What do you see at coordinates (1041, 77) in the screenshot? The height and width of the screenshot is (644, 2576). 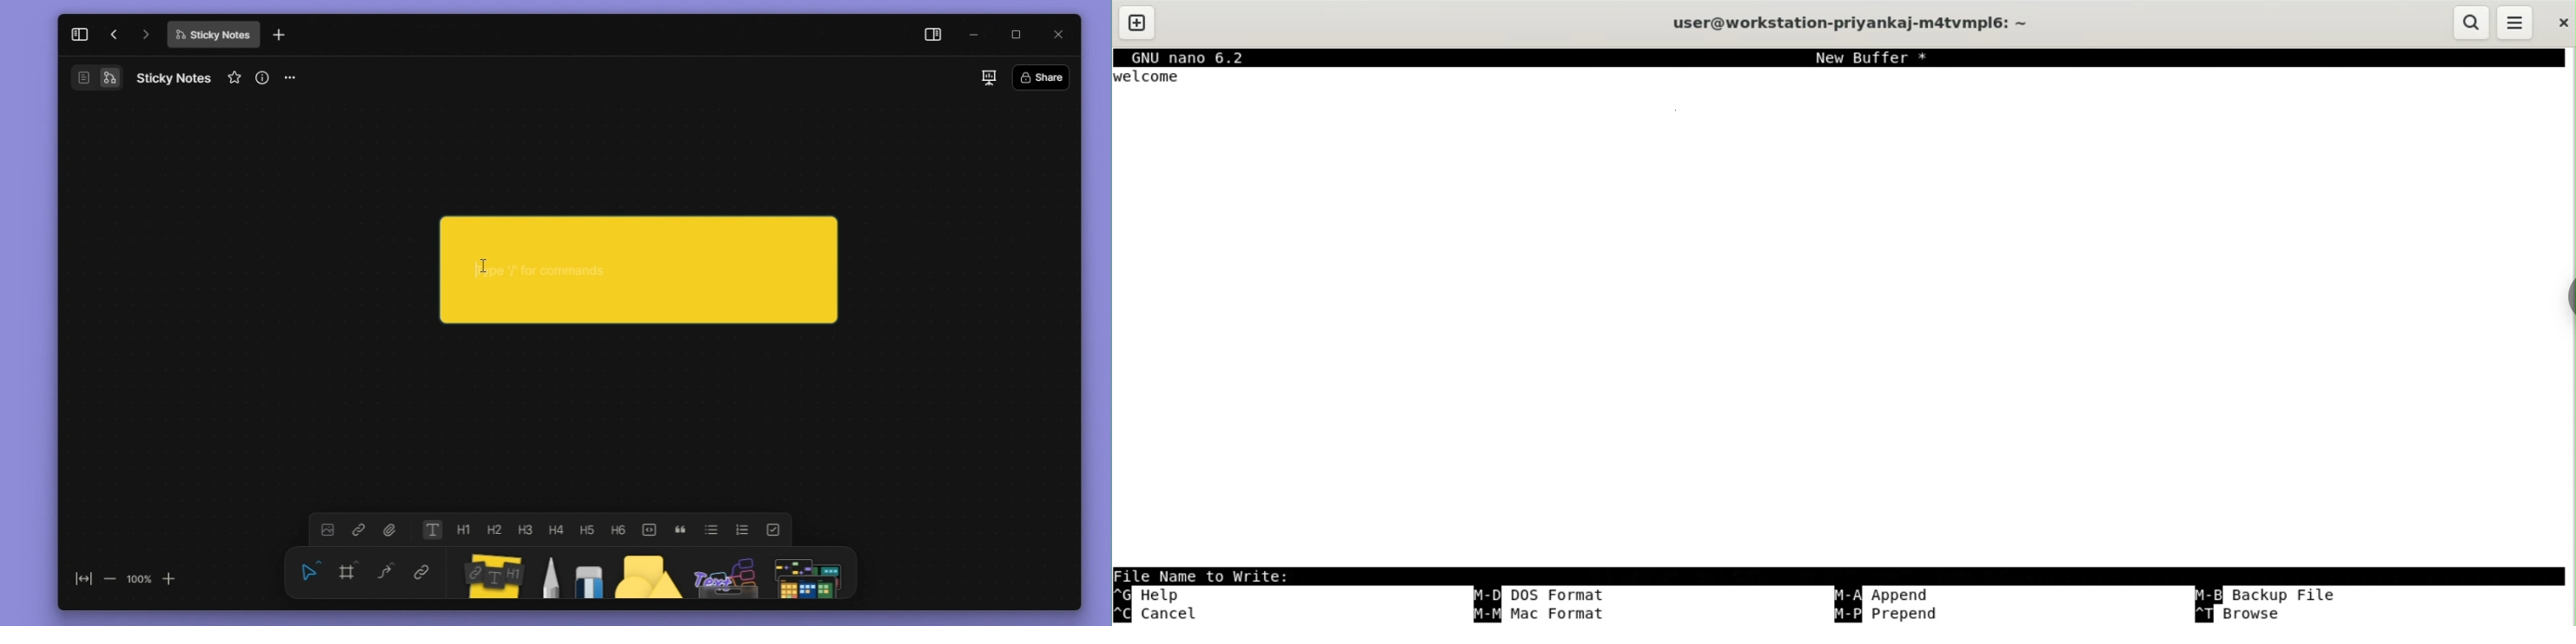 I see `Share ` at bounding box center [1041, 77].